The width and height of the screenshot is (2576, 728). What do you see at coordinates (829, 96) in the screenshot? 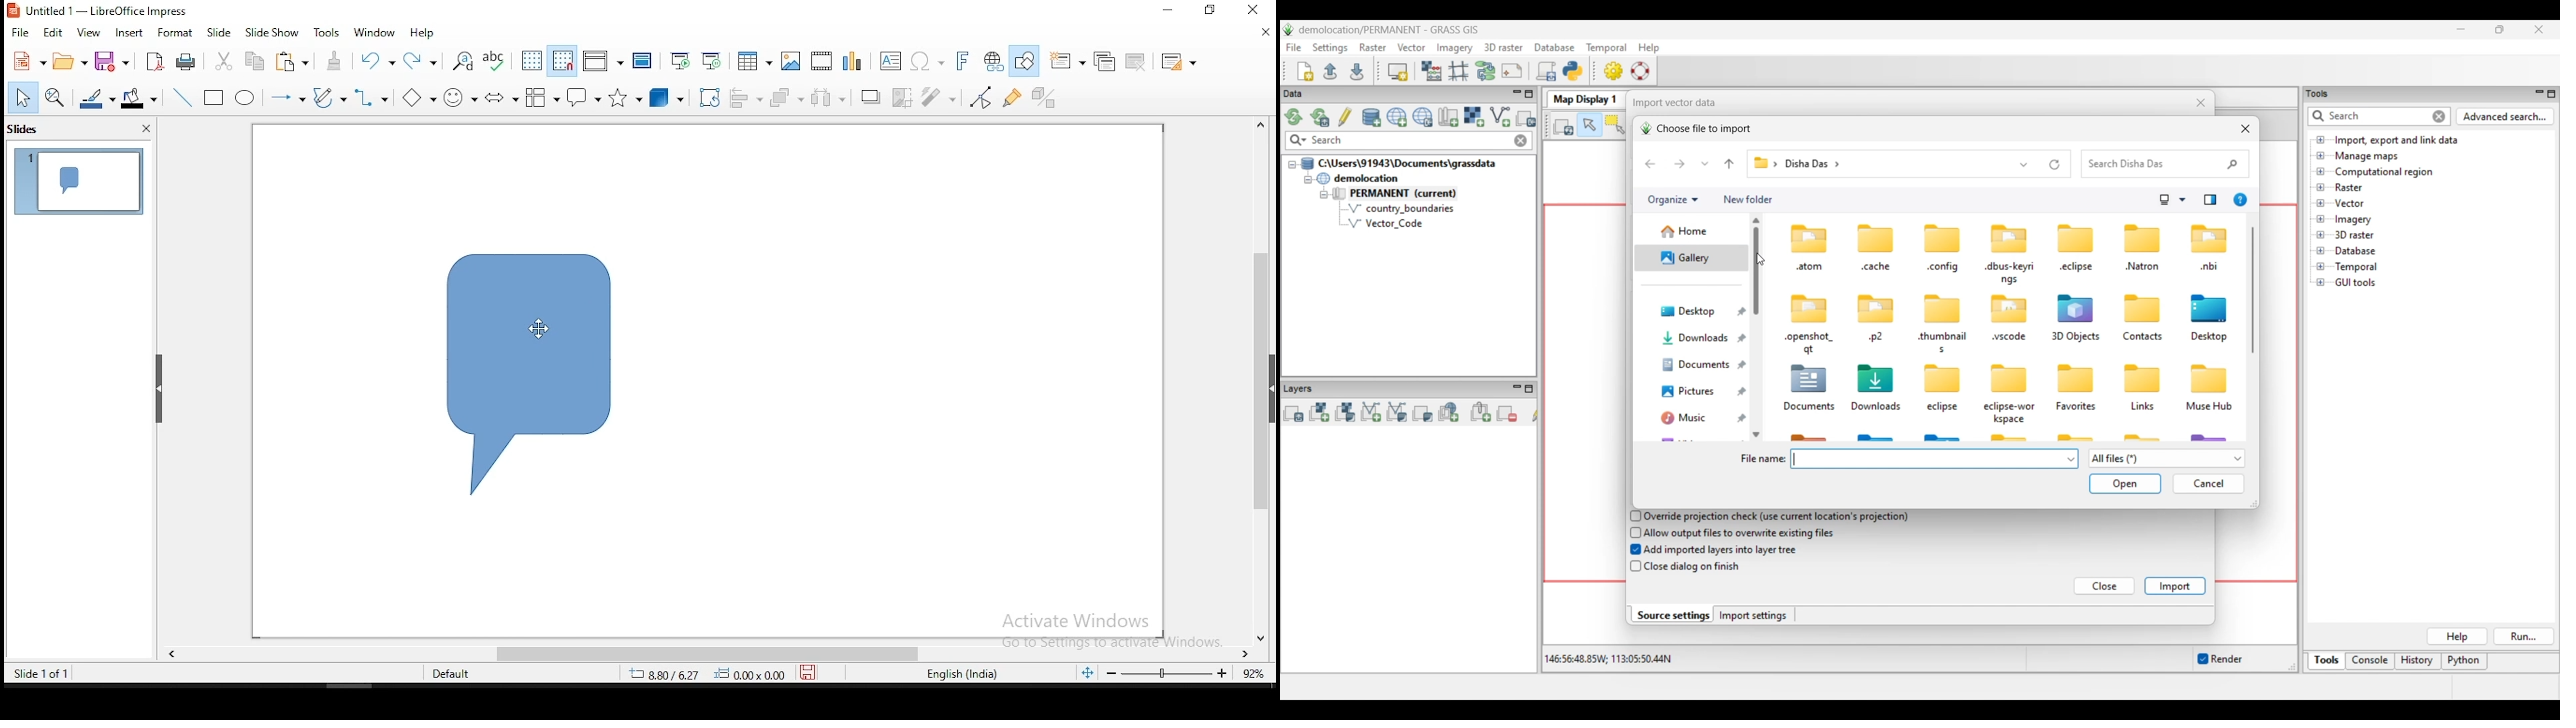
I see `distribute` at bounding box center [829, 96].